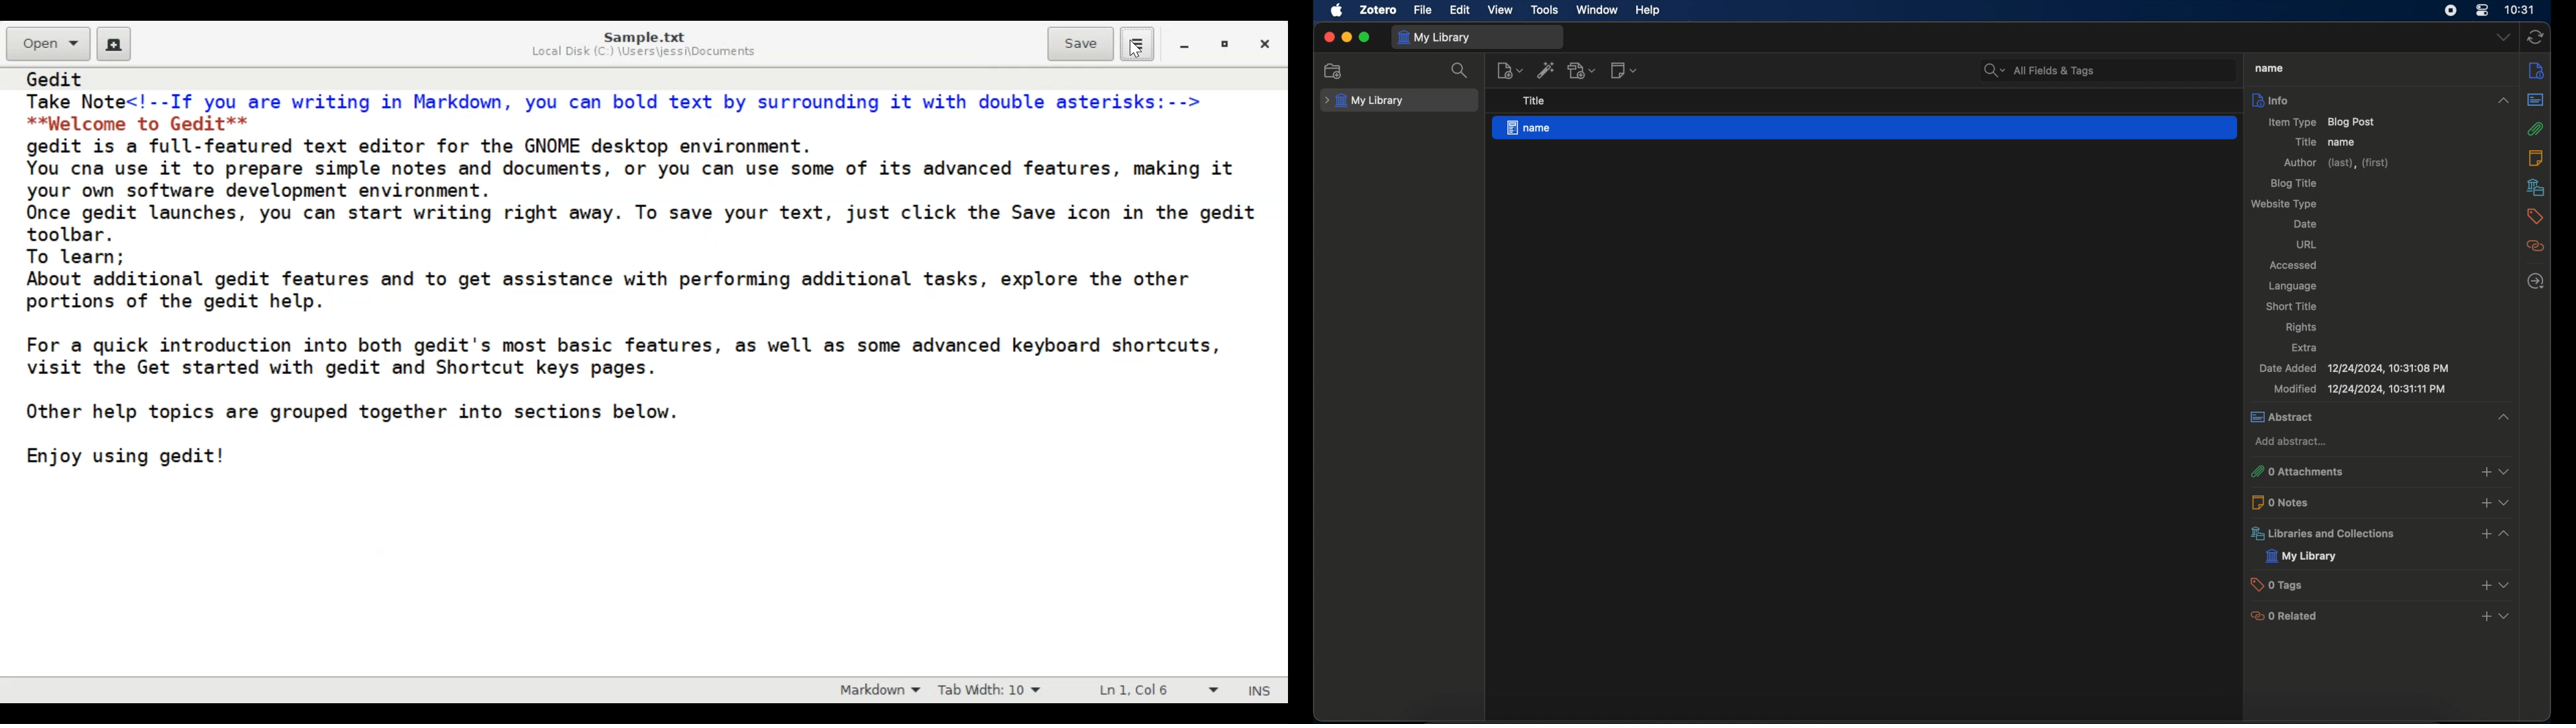  Describe the element at coordinates (2305, 347) in the screenshot. I see `extra` at that location.